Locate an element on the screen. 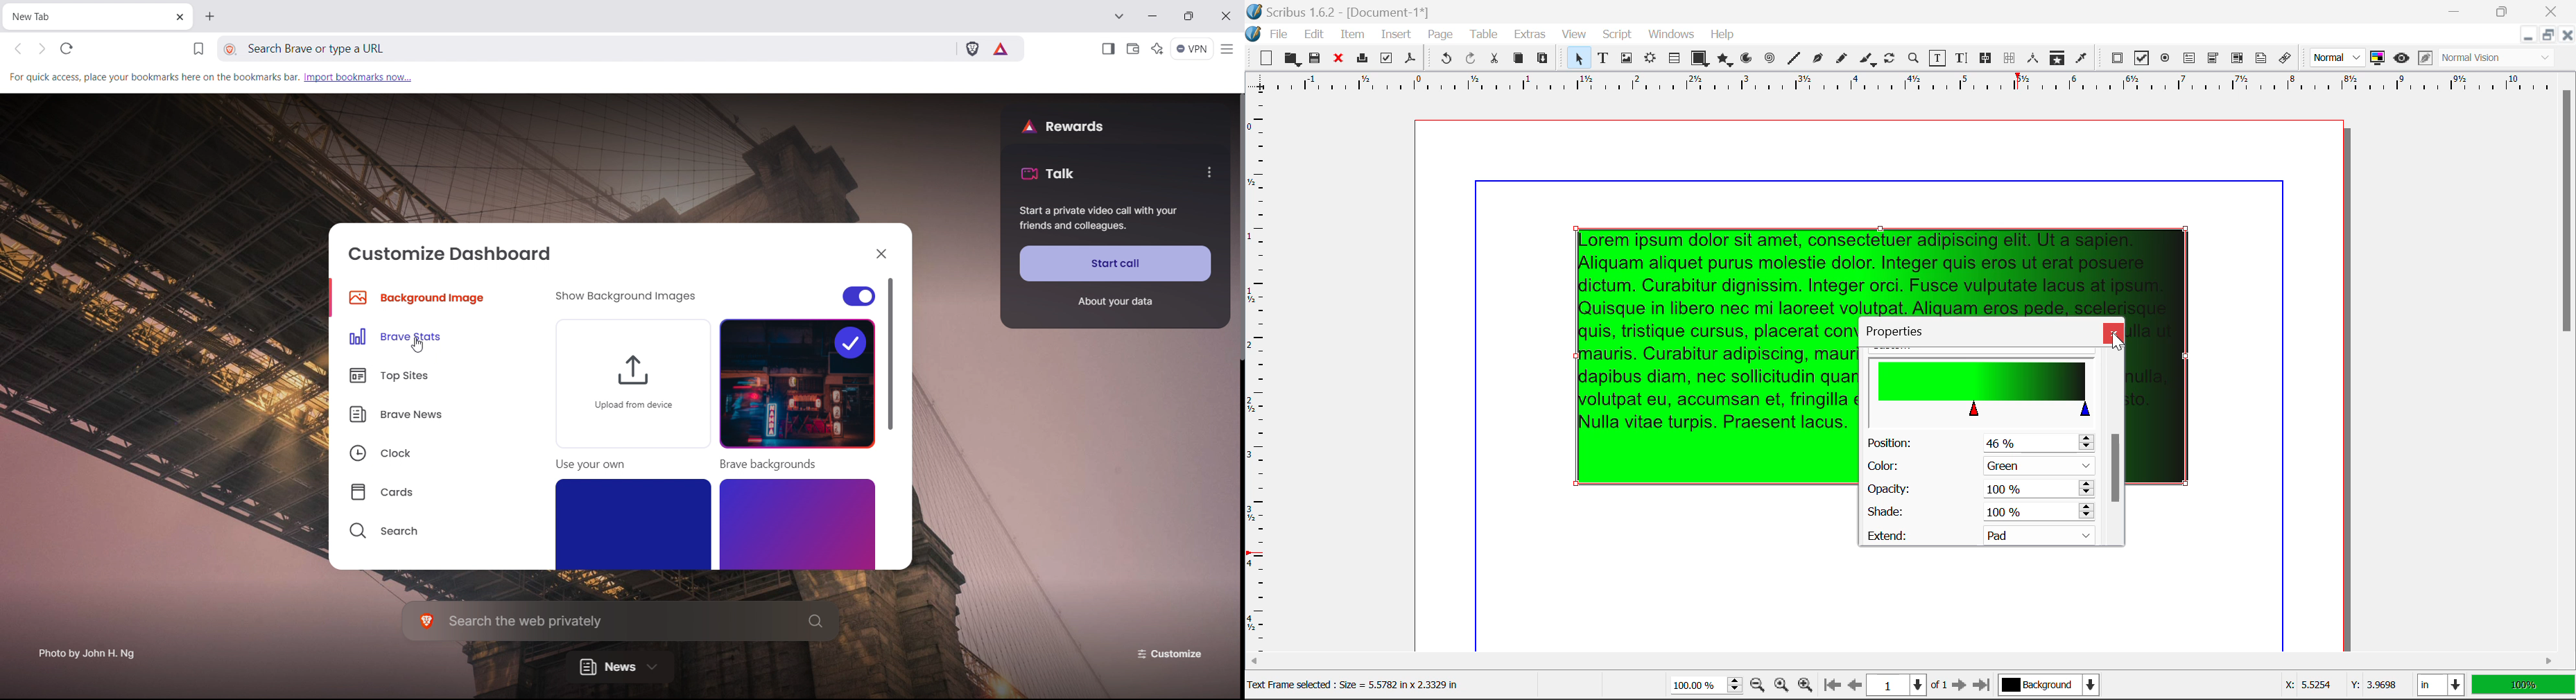 The height and width of the screenshot is (700, 2576). Undo is located at coordinates (1446, 60).